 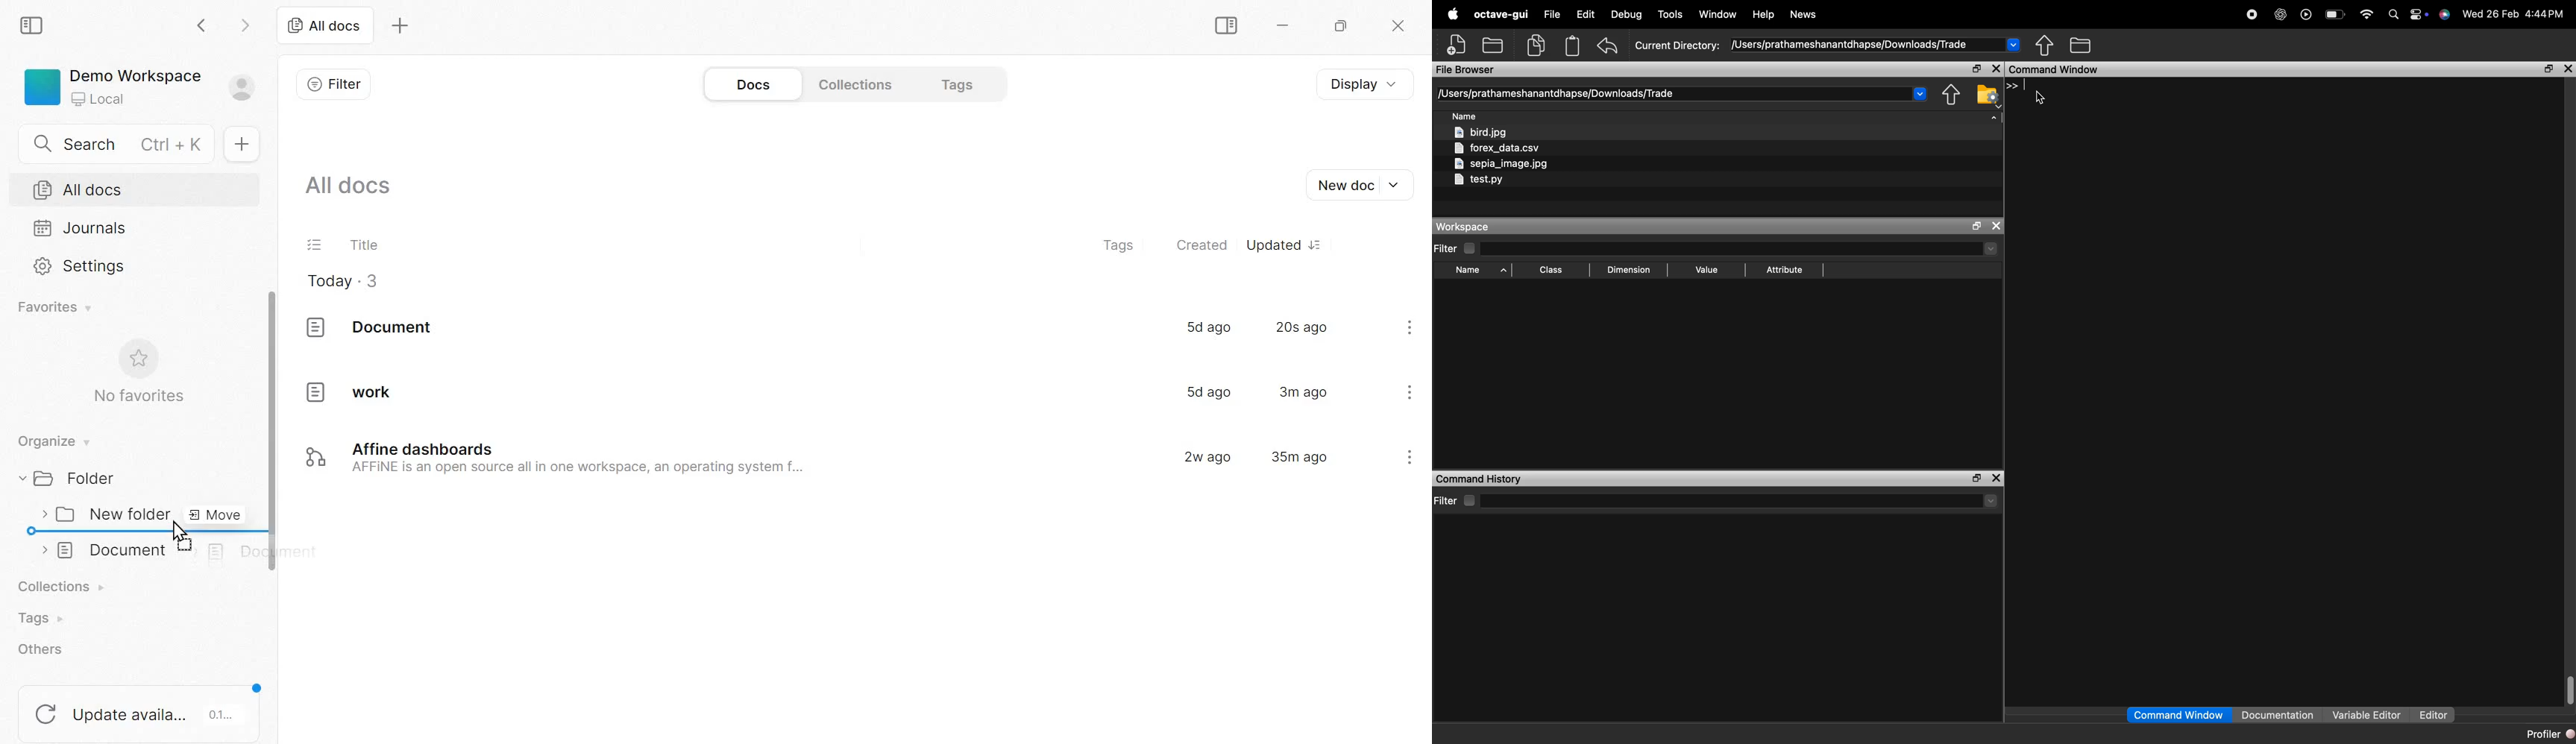 What do you see at coordinates (2434, 715) in the screenshot?
I see `Editor` at bounding box center [2434, 715].